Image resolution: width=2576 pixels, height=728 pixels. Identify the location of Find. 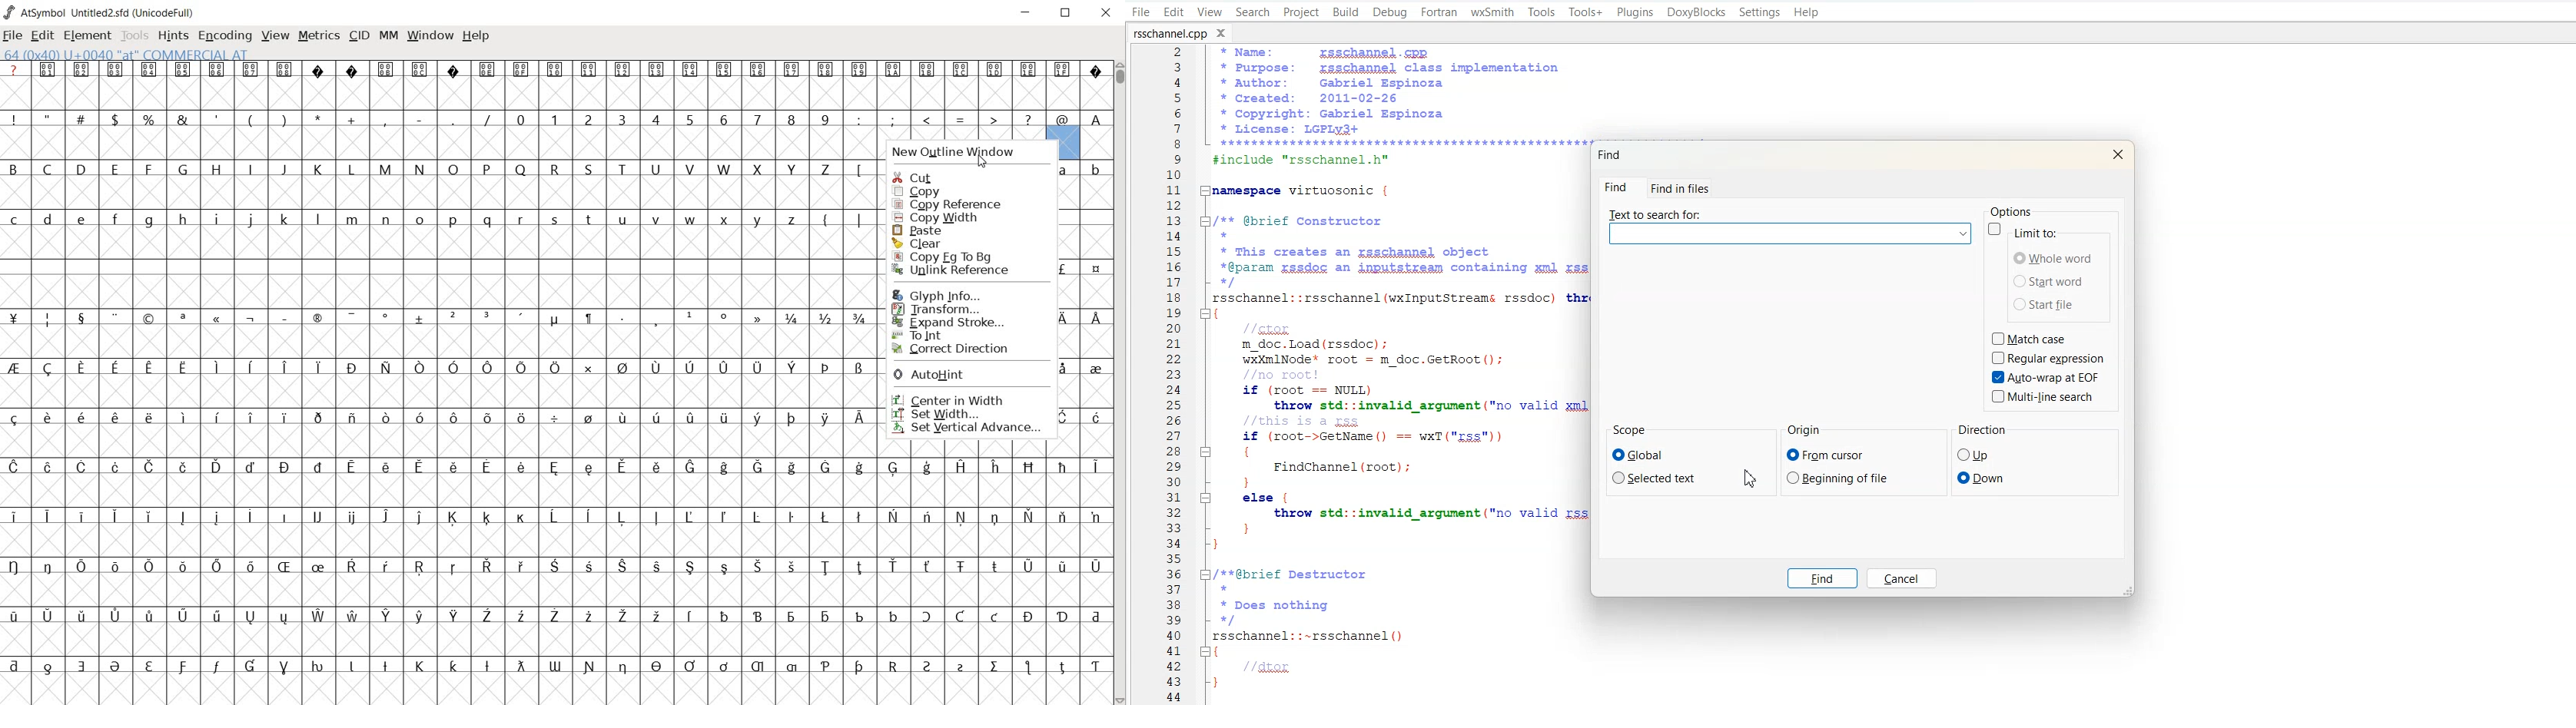
(1618, 187).